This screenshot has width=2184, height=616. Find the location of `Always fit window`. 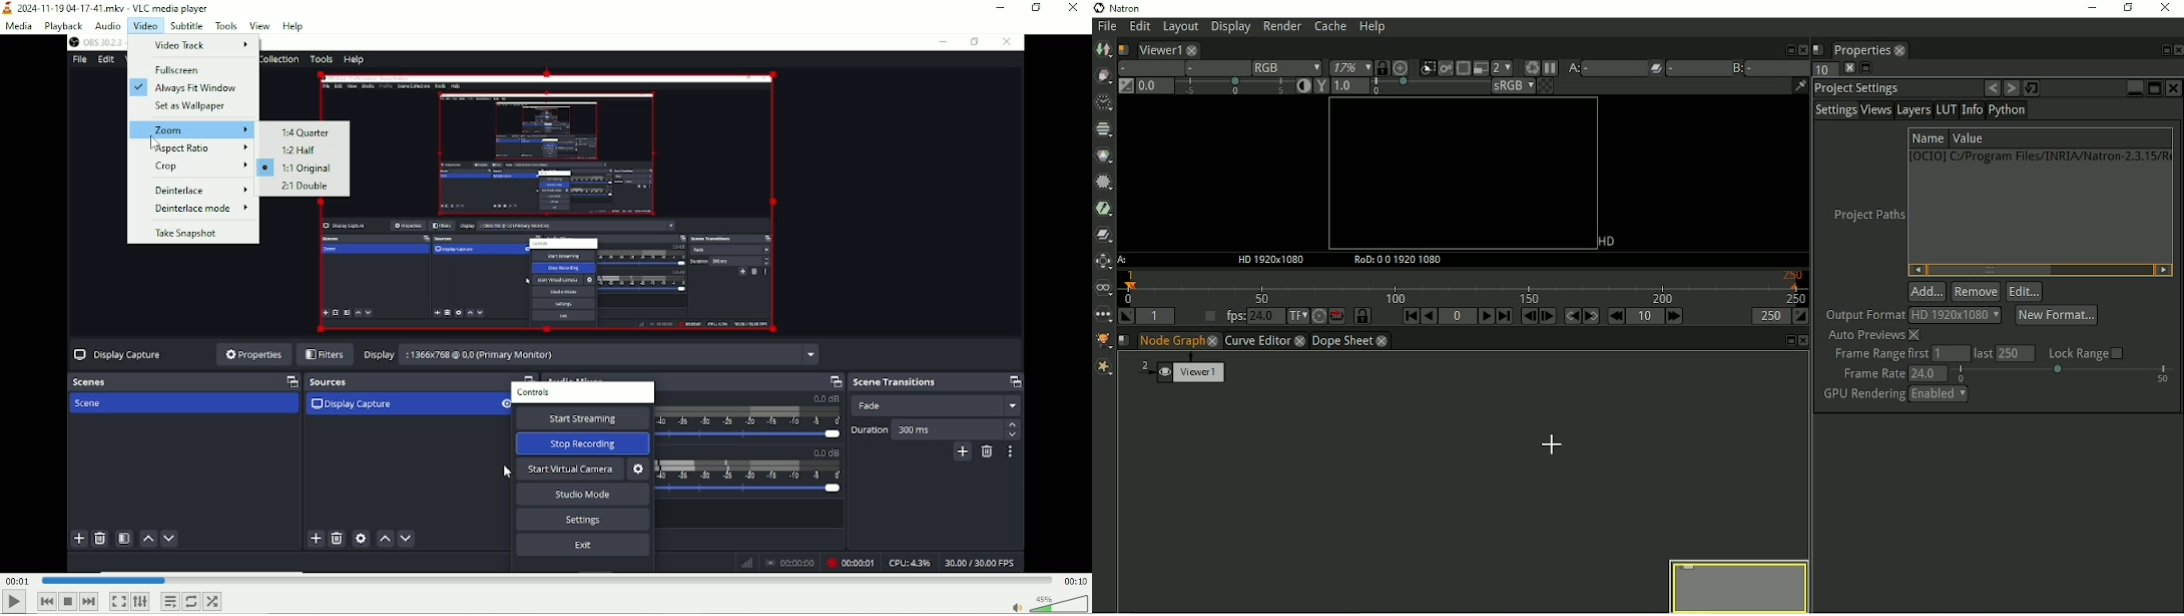

Always fit window is located at coordinates (190, 89).